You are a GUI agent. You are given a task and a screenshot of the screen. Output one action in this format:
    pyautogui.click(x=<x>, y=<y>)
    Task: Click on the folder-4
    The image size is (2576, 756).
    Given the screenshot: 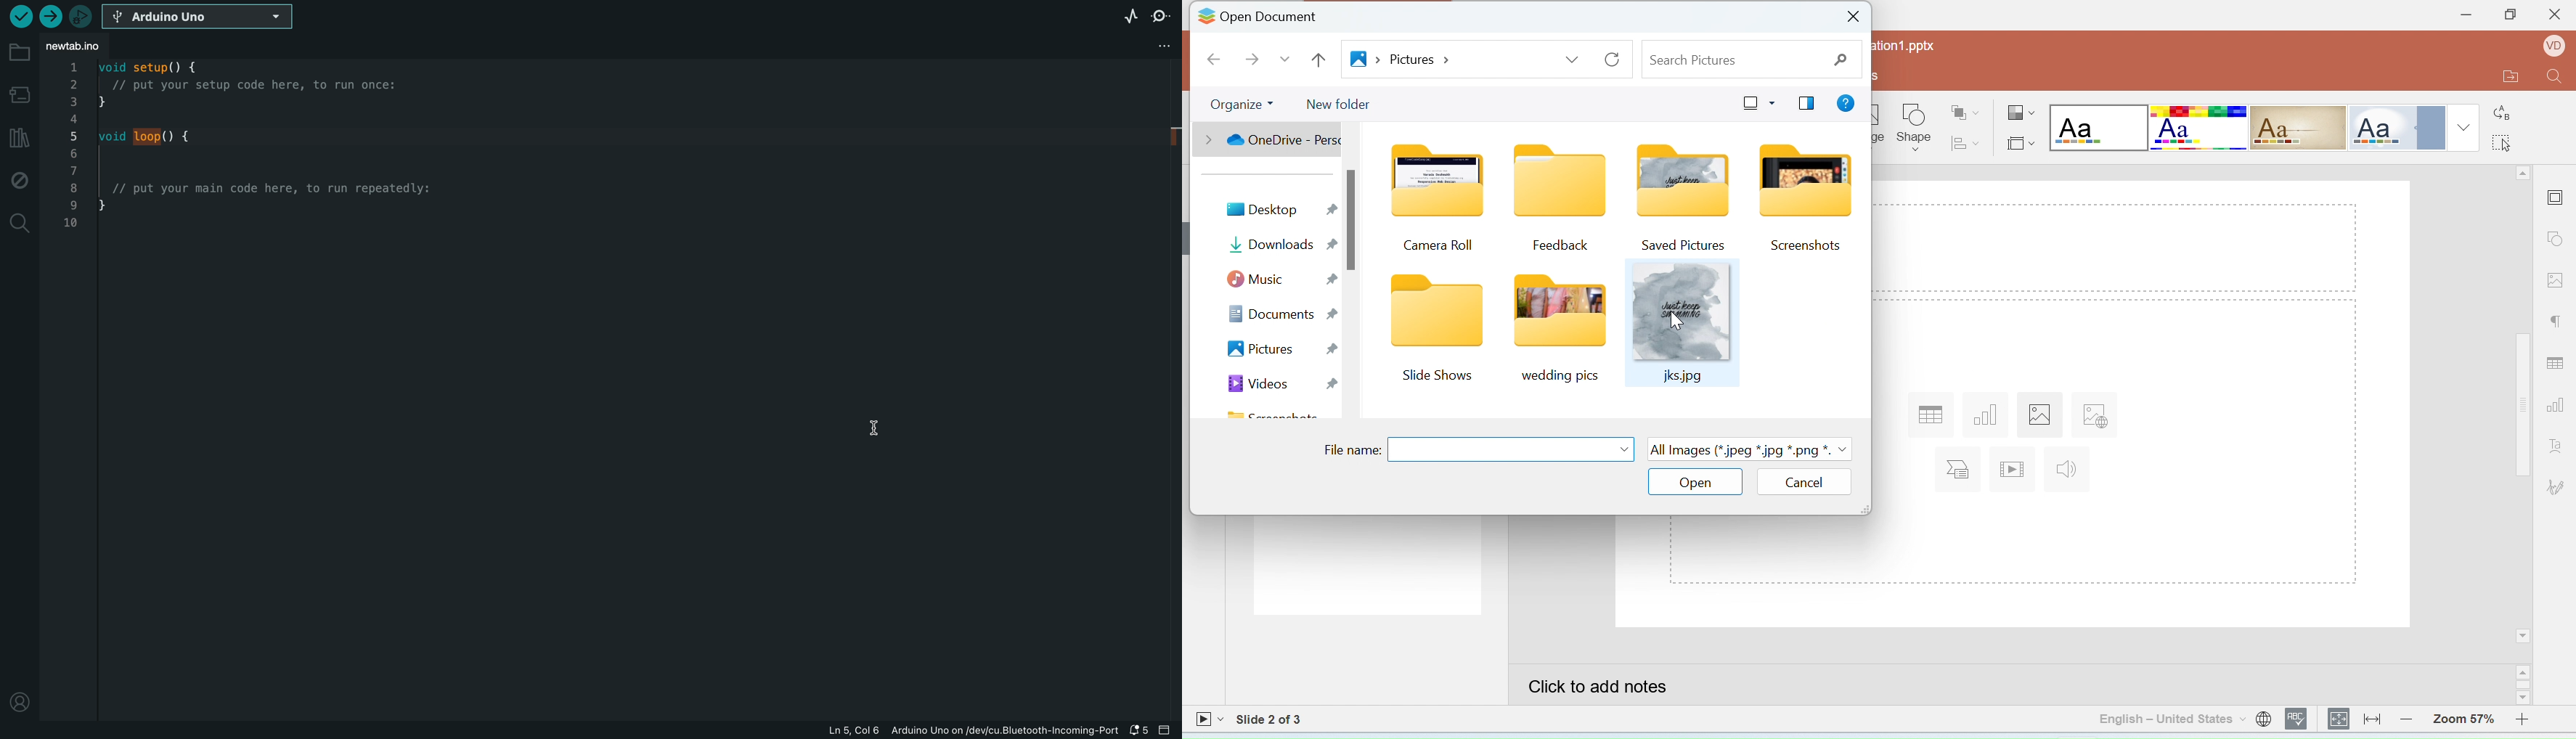 What is the action you would take?
    pyautogui.click(x=1803, y=198)
    